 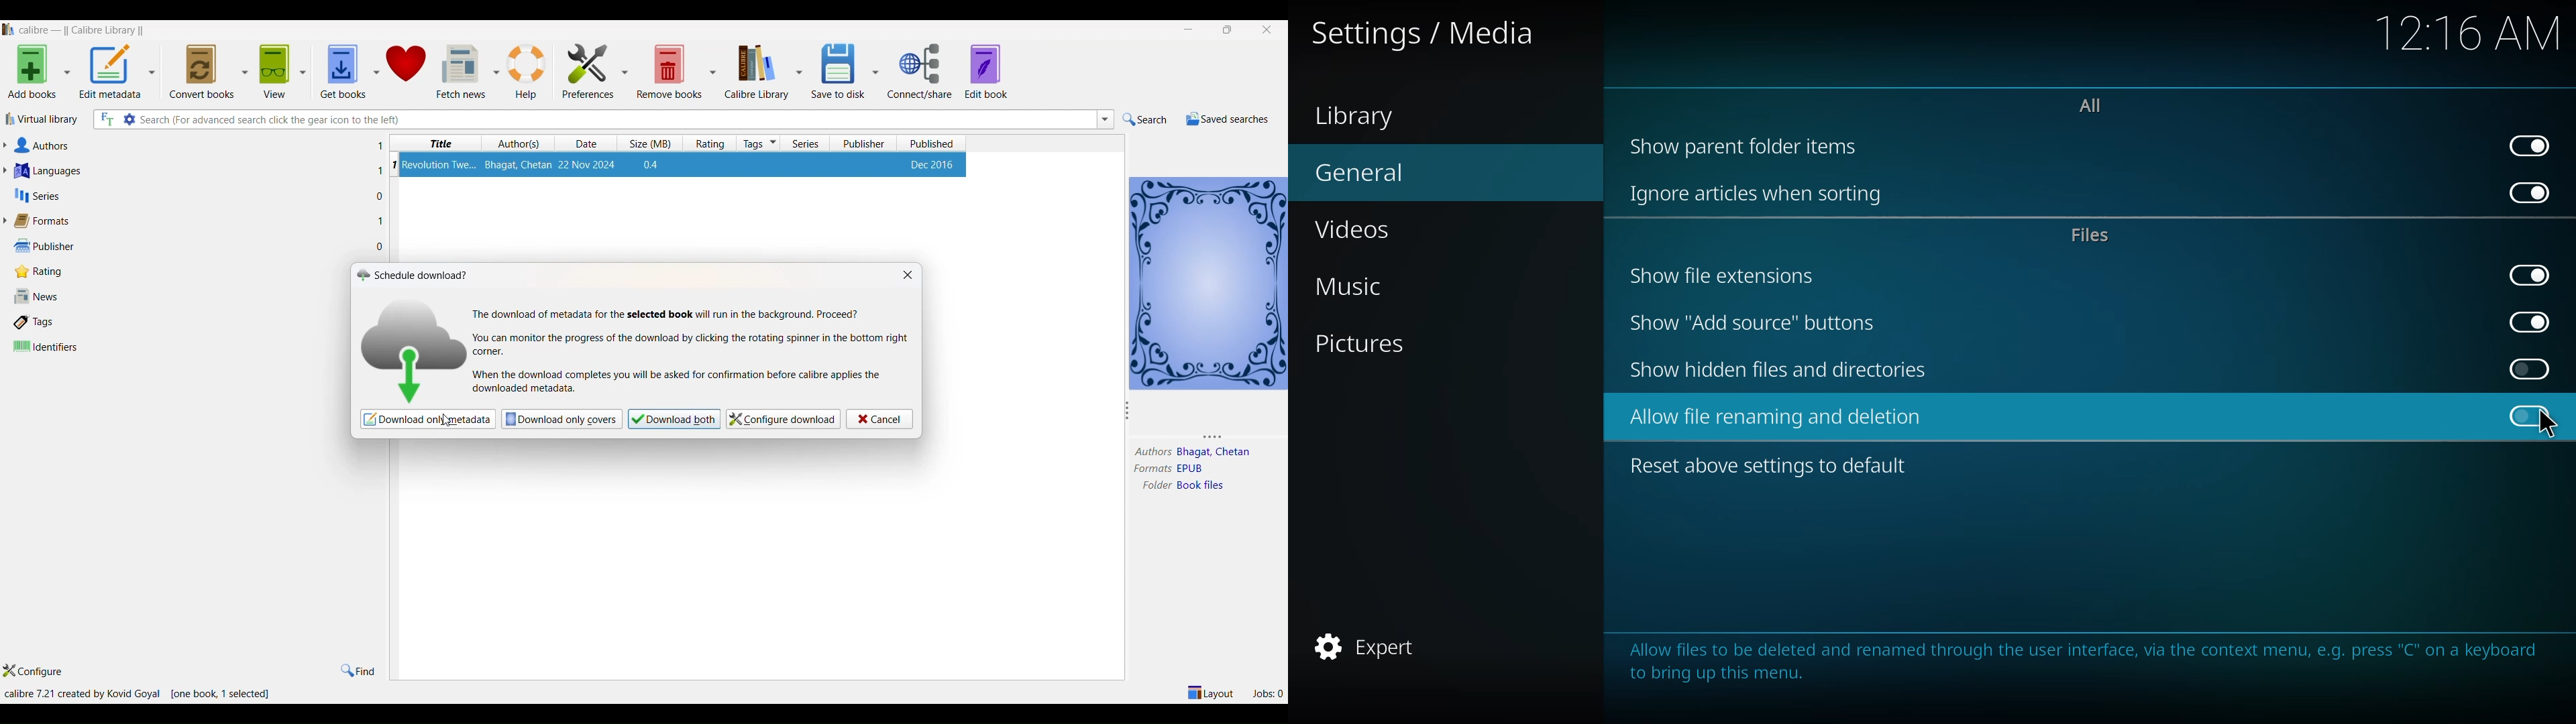 I want to click on text, so click(x=676, y=381).